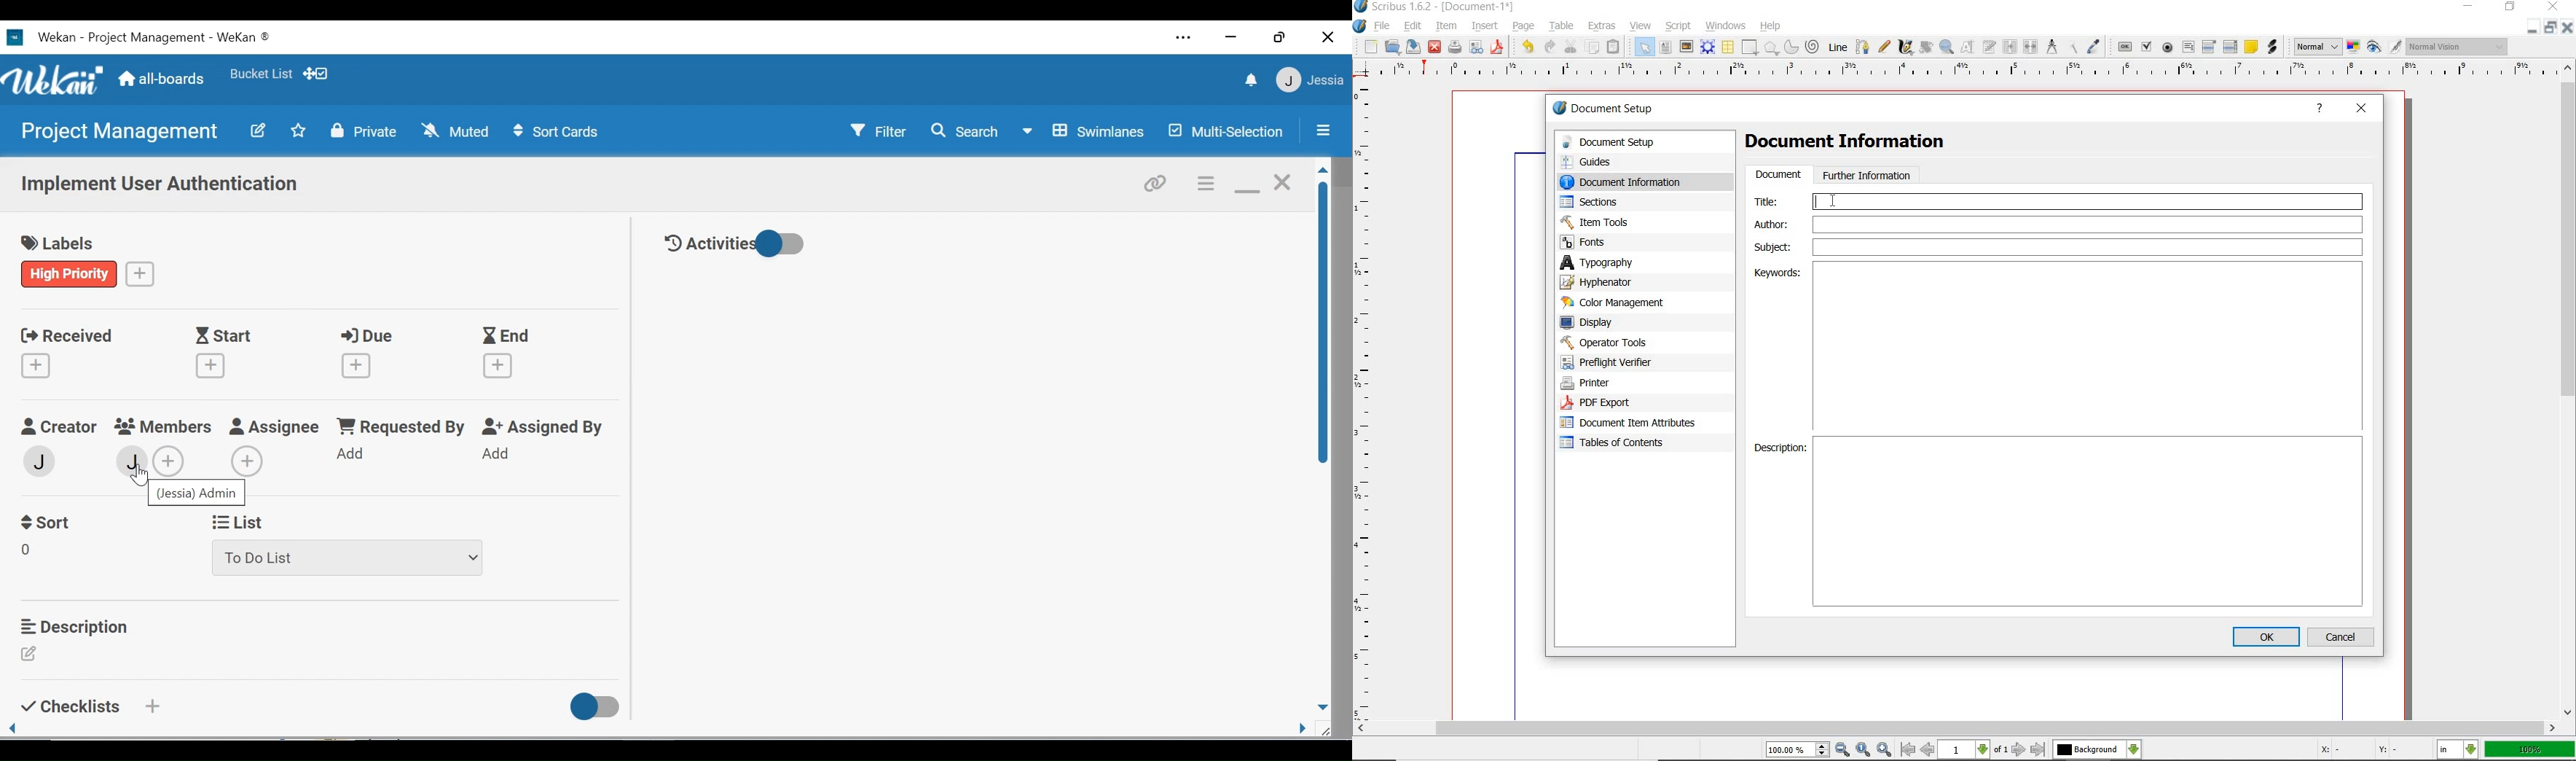 The width and height of the screenshot is (2576, 784). I want to click on select image preview mode, so click(2317, 47).